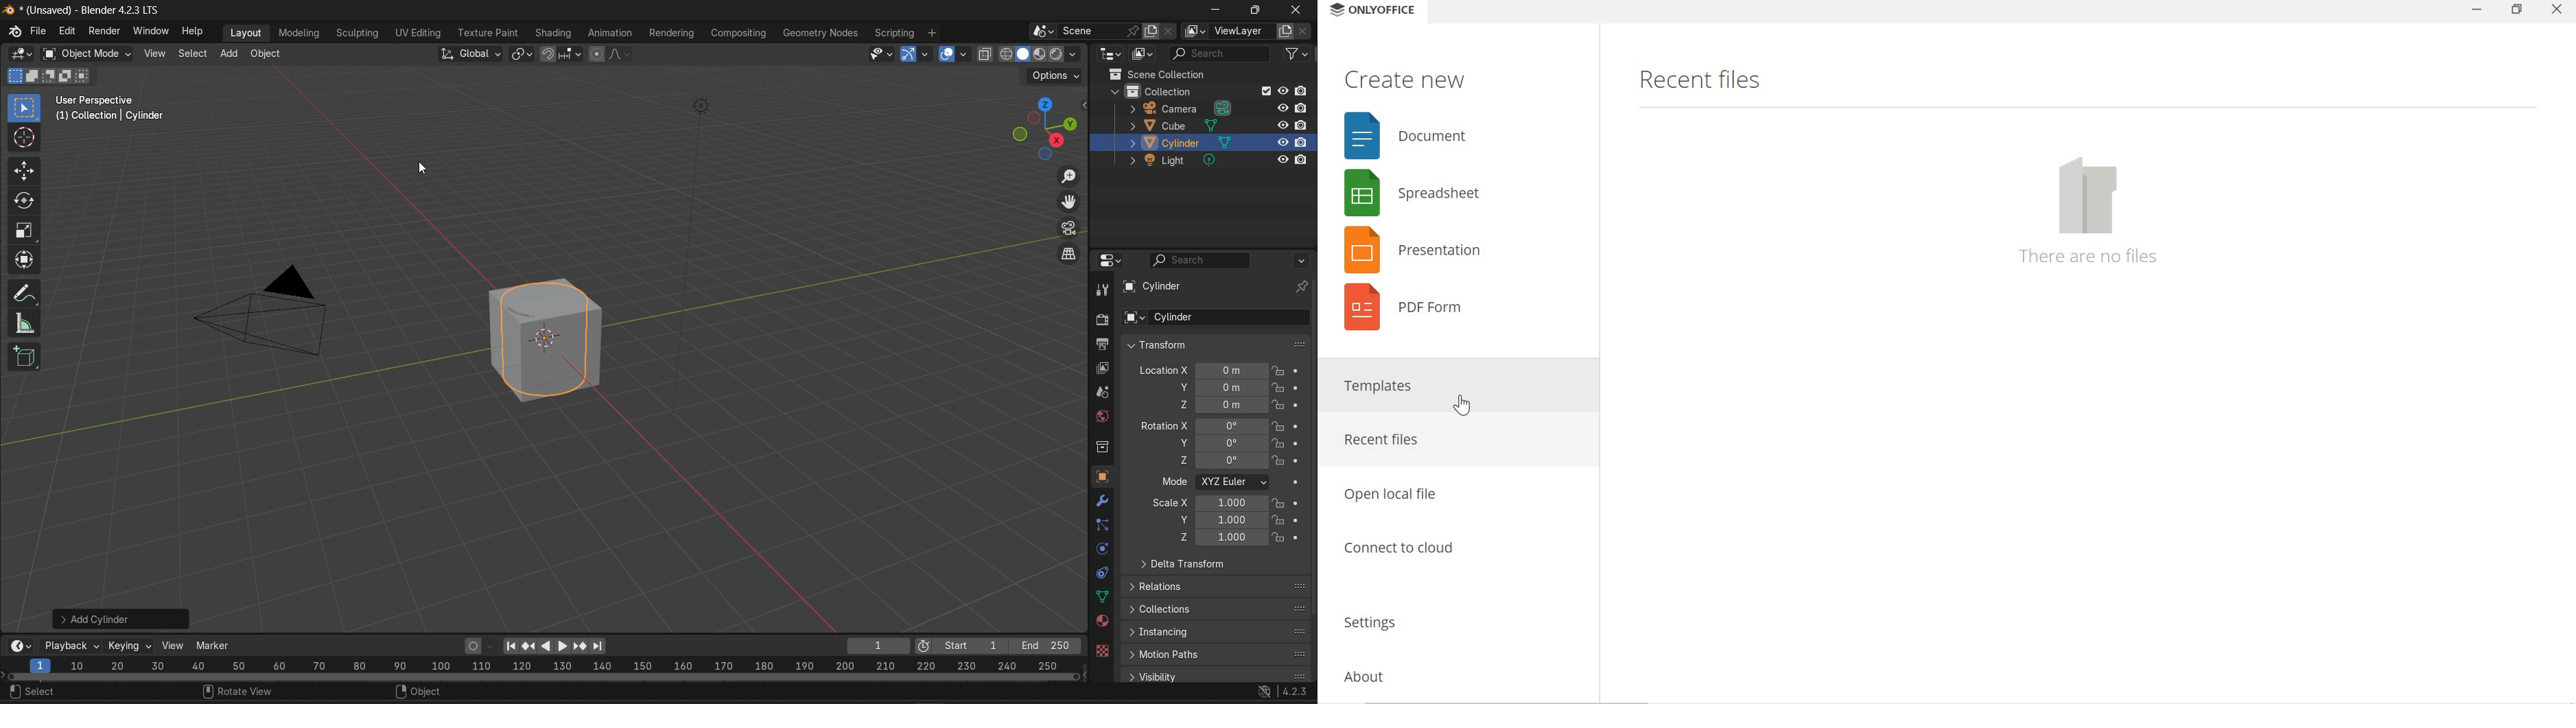 The height and width of the screenshot is (728, 2576). I want to click on viewport shading:material preview, so click(1038, 54).